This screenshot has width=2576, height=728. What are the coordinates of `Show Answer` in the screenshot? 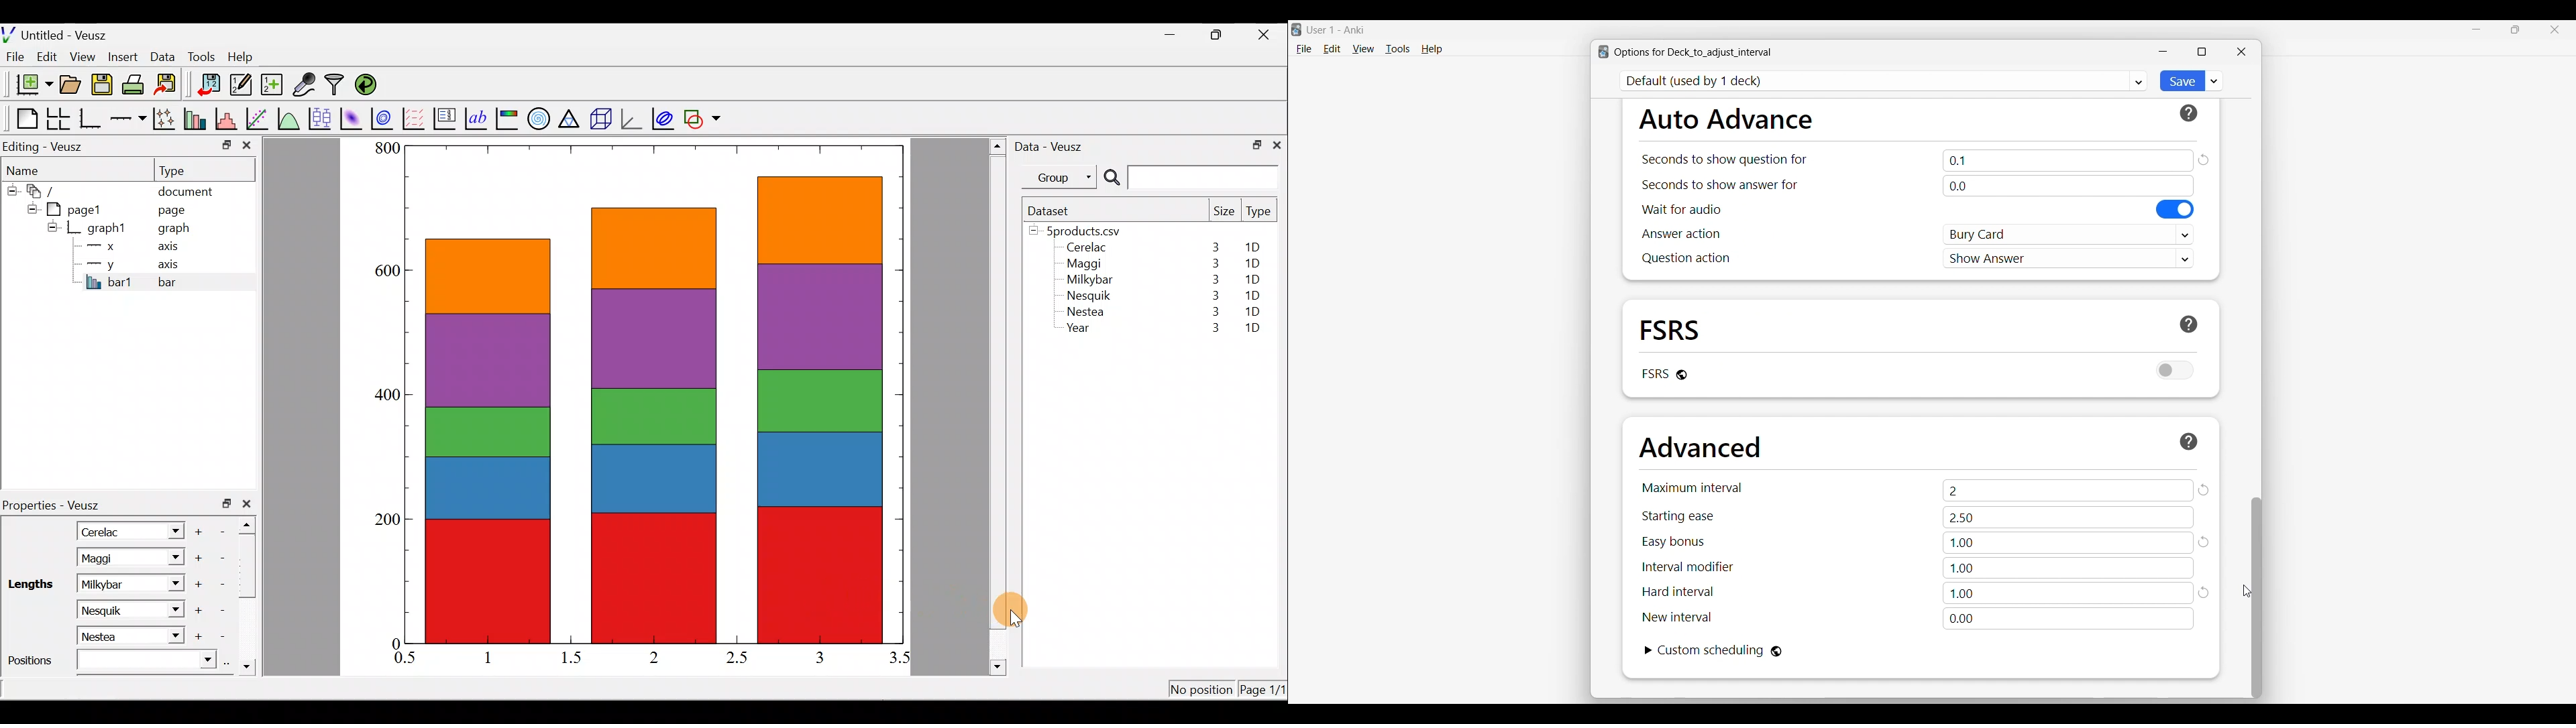 It's located at (2069, 257).